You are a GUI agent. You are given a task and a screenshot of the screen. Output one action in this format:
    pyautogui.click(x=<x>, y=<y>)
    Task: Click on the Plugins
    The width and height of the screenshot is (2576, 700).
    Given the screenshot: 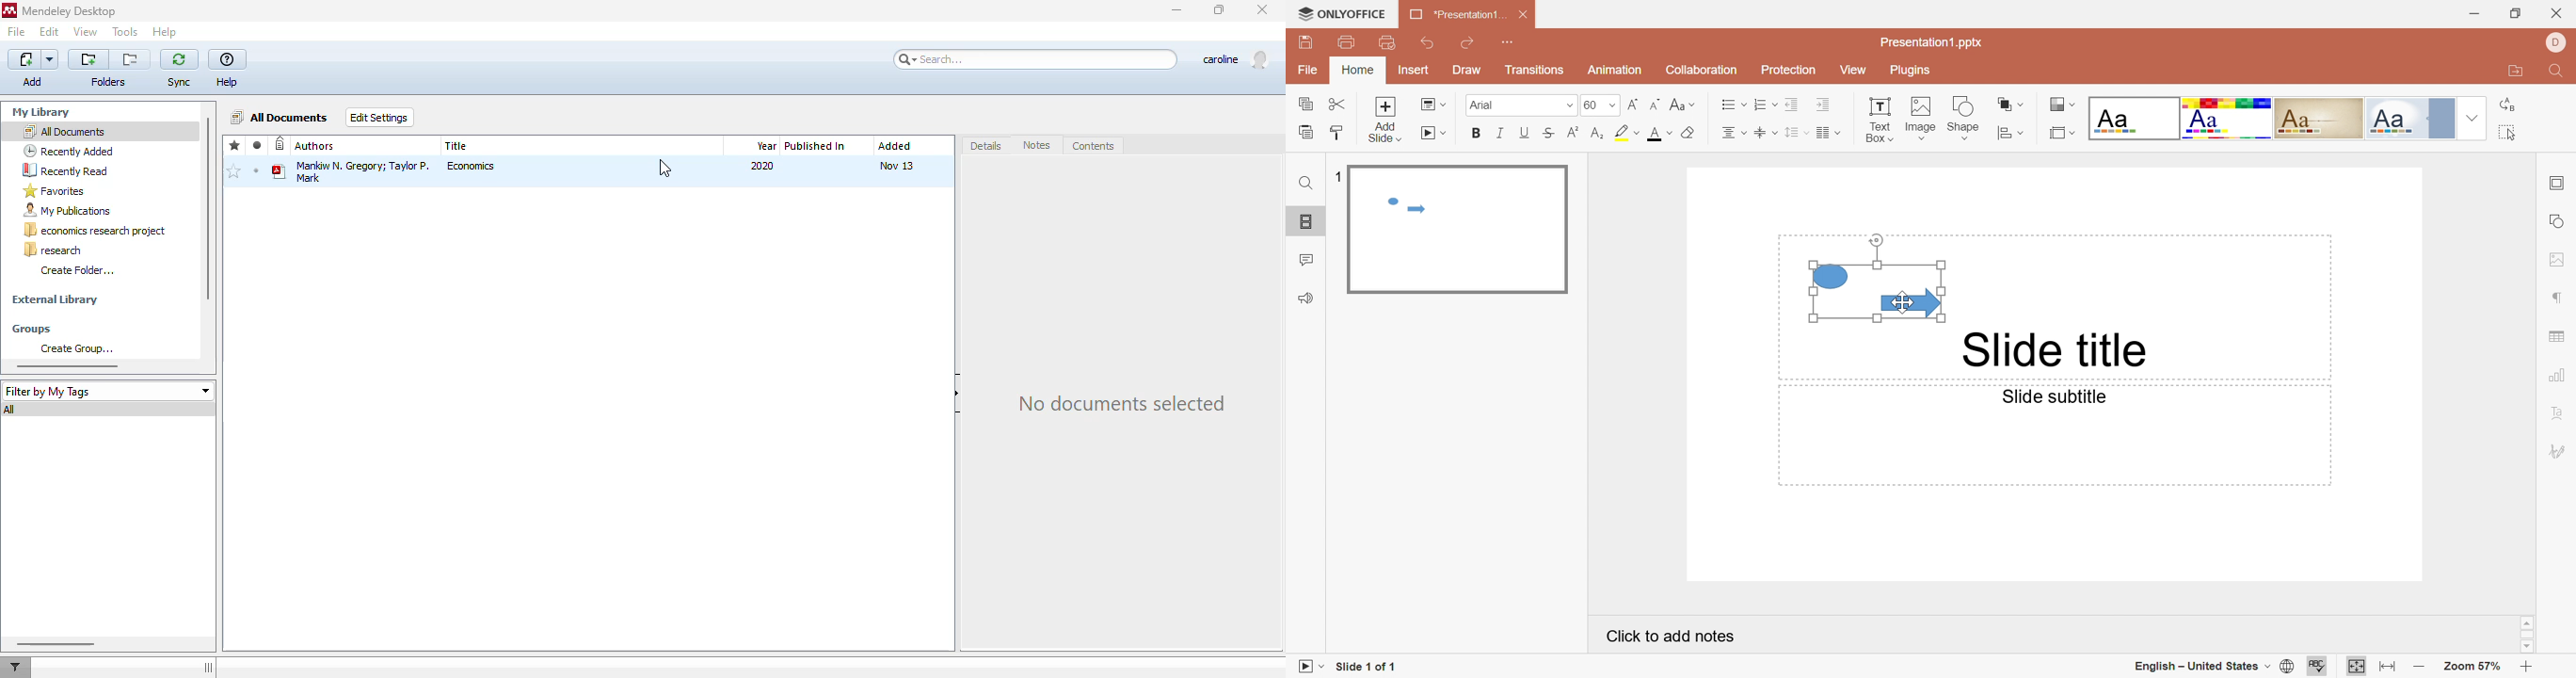 What is the action you would take?
    pyautogui.click(x=1912, y=72)
    